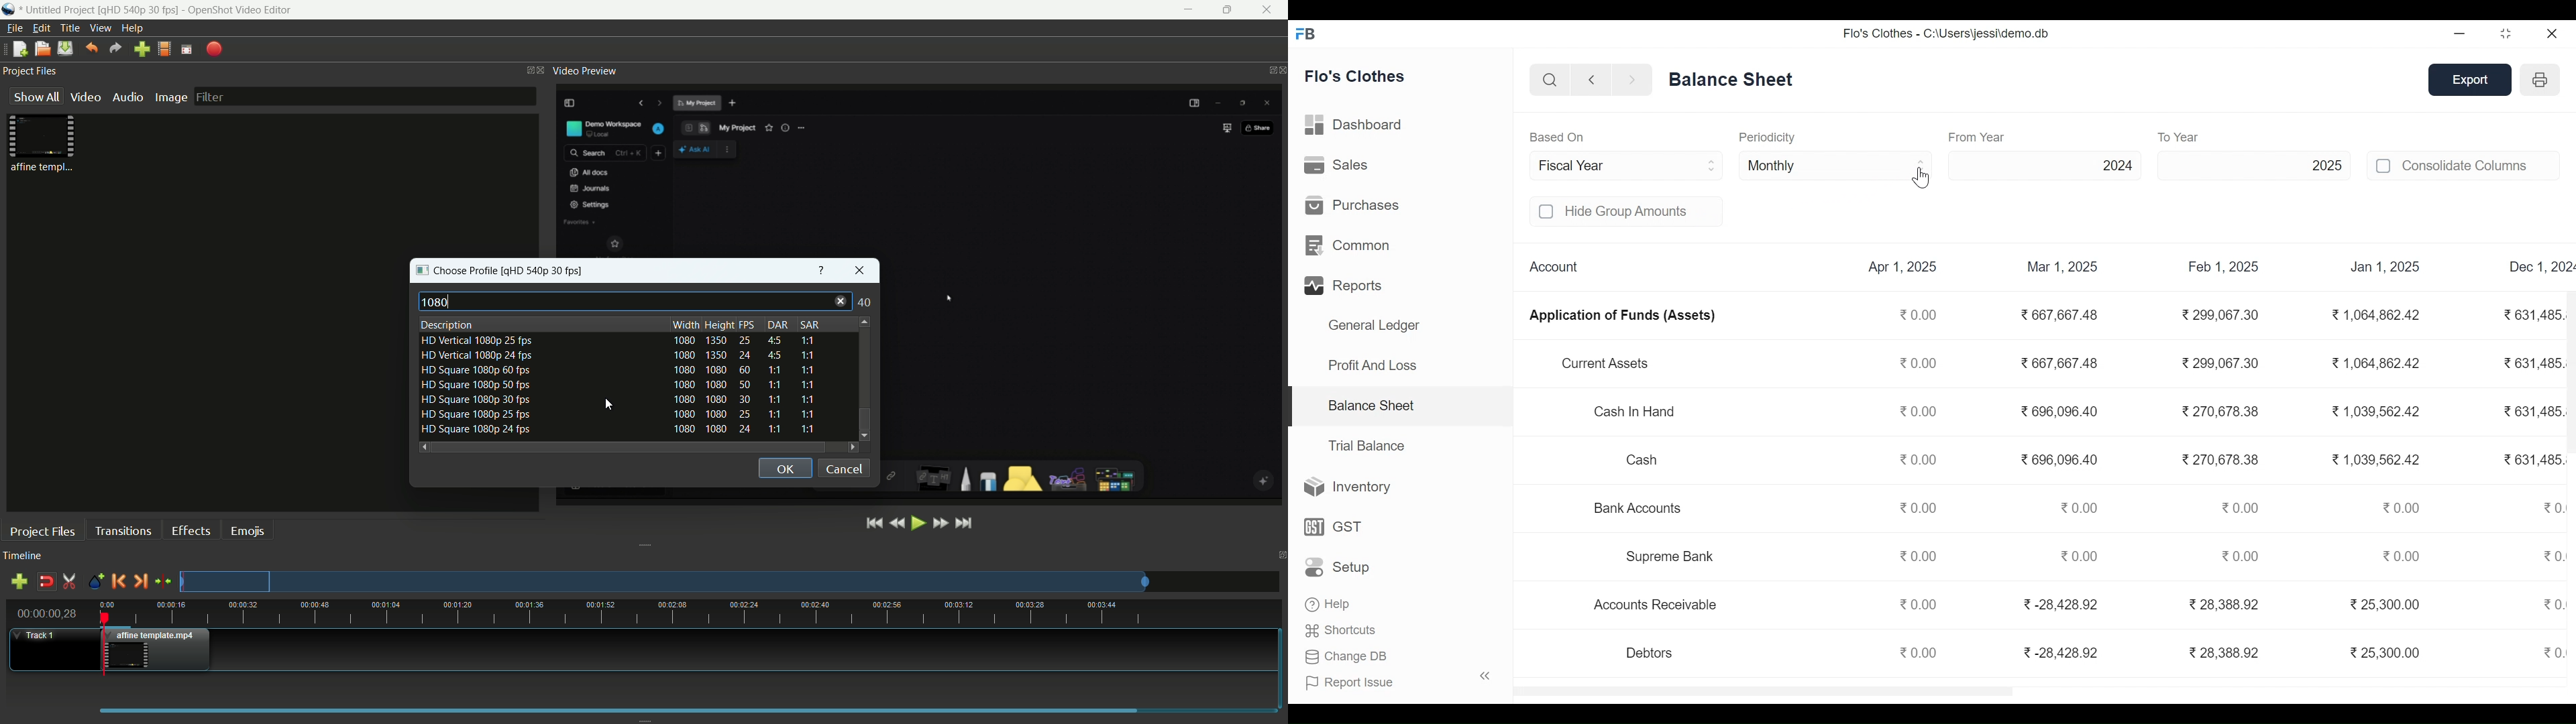  What do you see at coordinates (1372, 365) in the screenshot?
I see `Profit And Loss` at bounding box center [1372, 365].